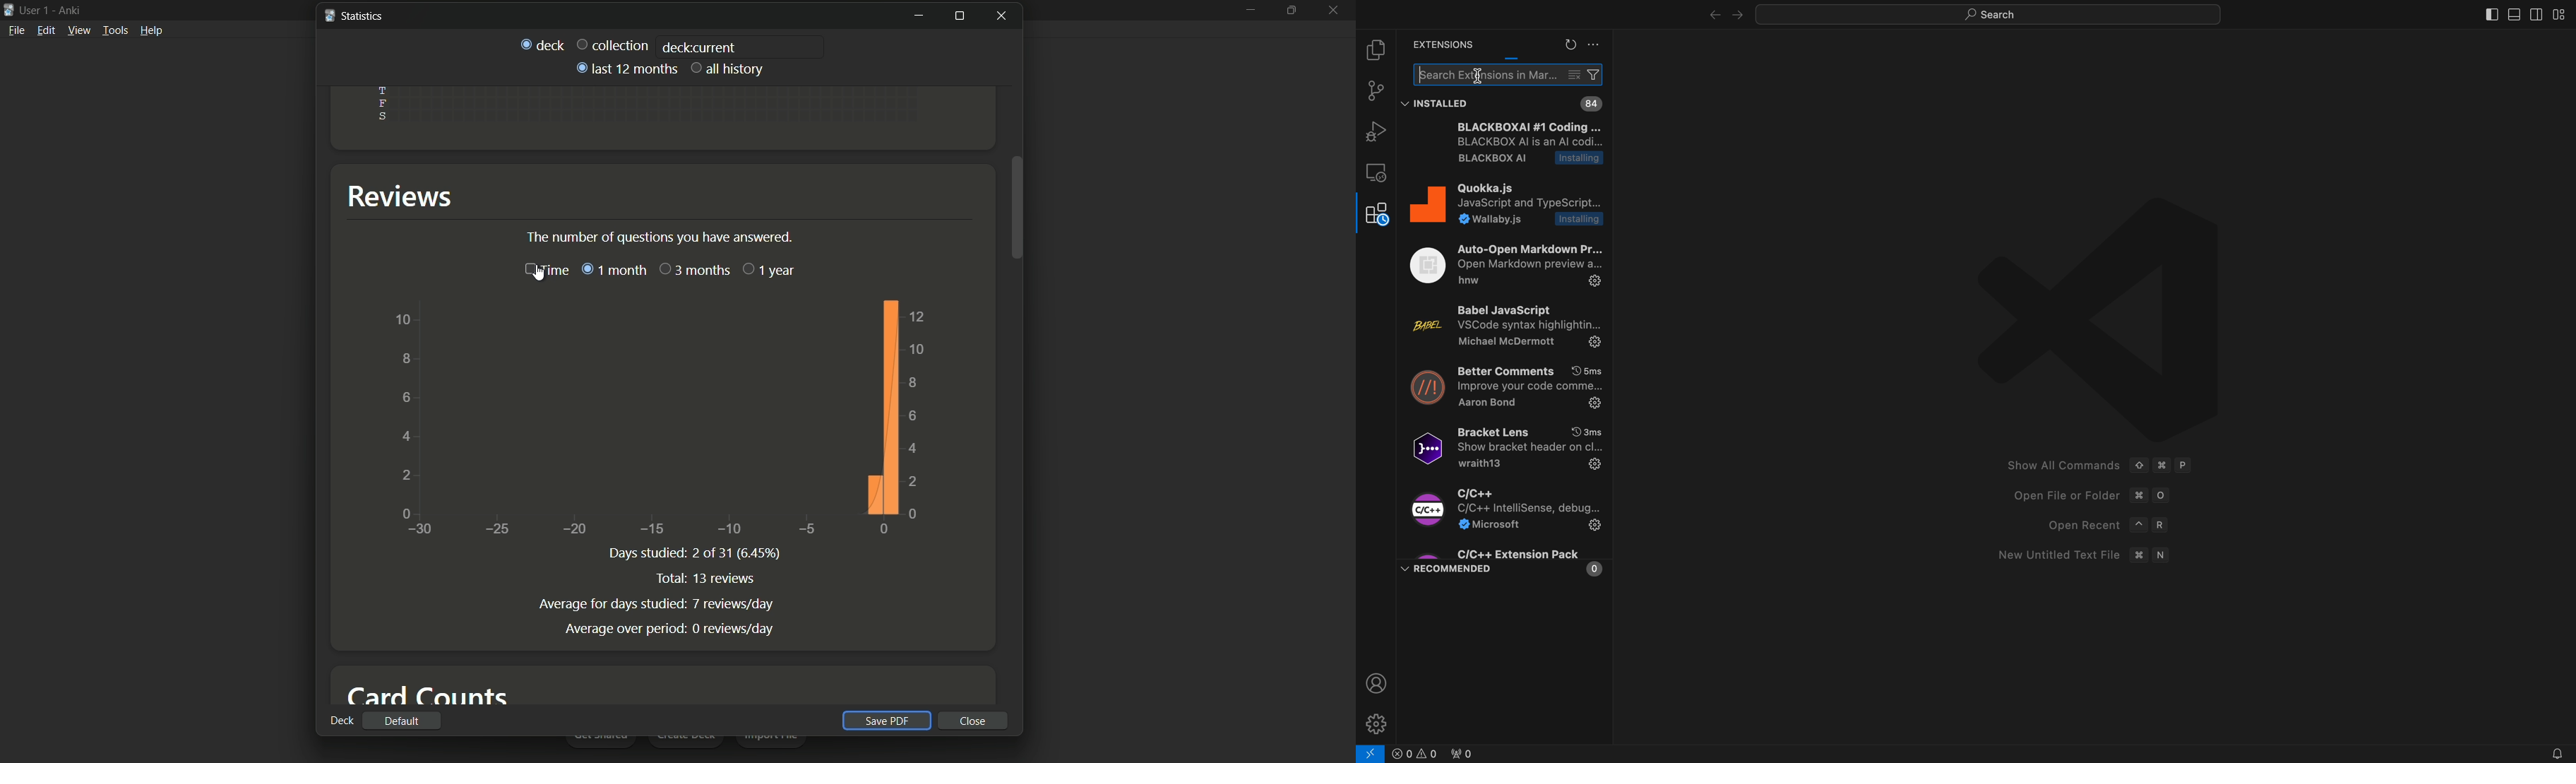 The image size is (2576, 784). What do you see at coordinates (1251, 11) in the screenshot?
I see `minimize` at bounding box center [1251, 11].